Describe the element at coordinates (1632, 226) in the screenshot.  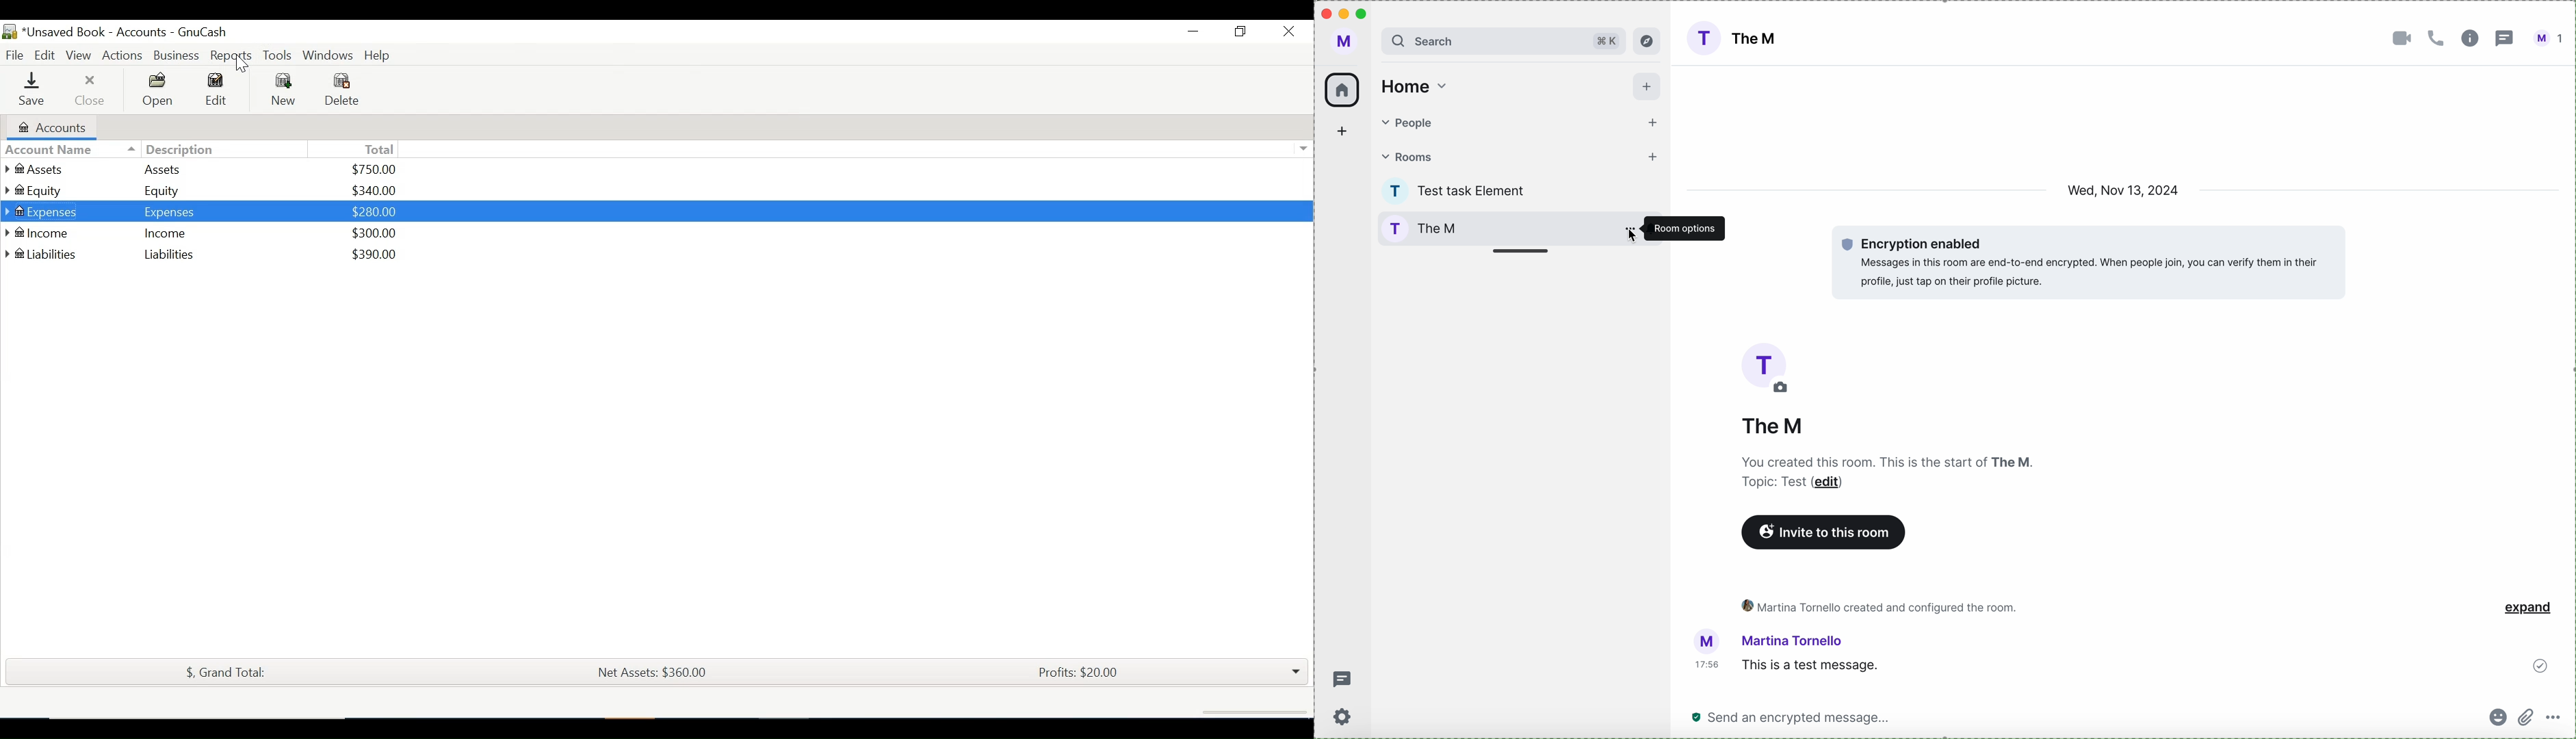
I see `options` at that location.